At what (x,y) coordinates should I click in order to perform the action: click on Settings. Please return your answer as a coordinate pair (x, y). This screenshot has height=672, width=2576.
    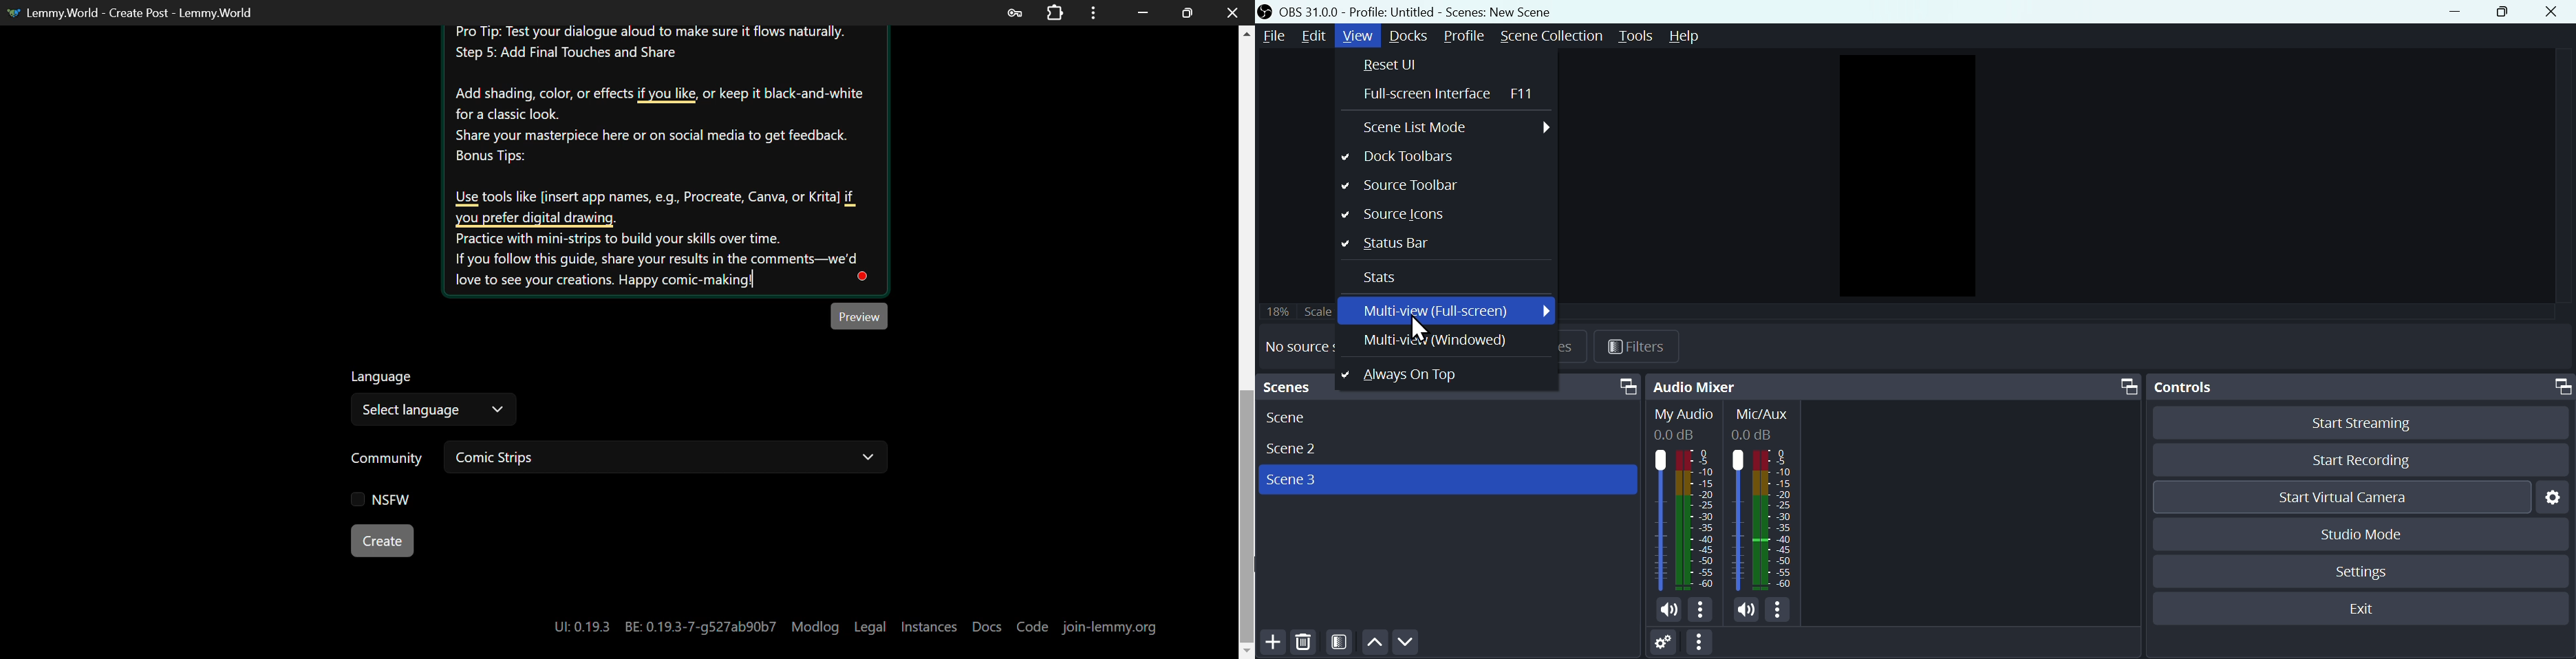
    Looking at the image, I should click on (2365, 575).